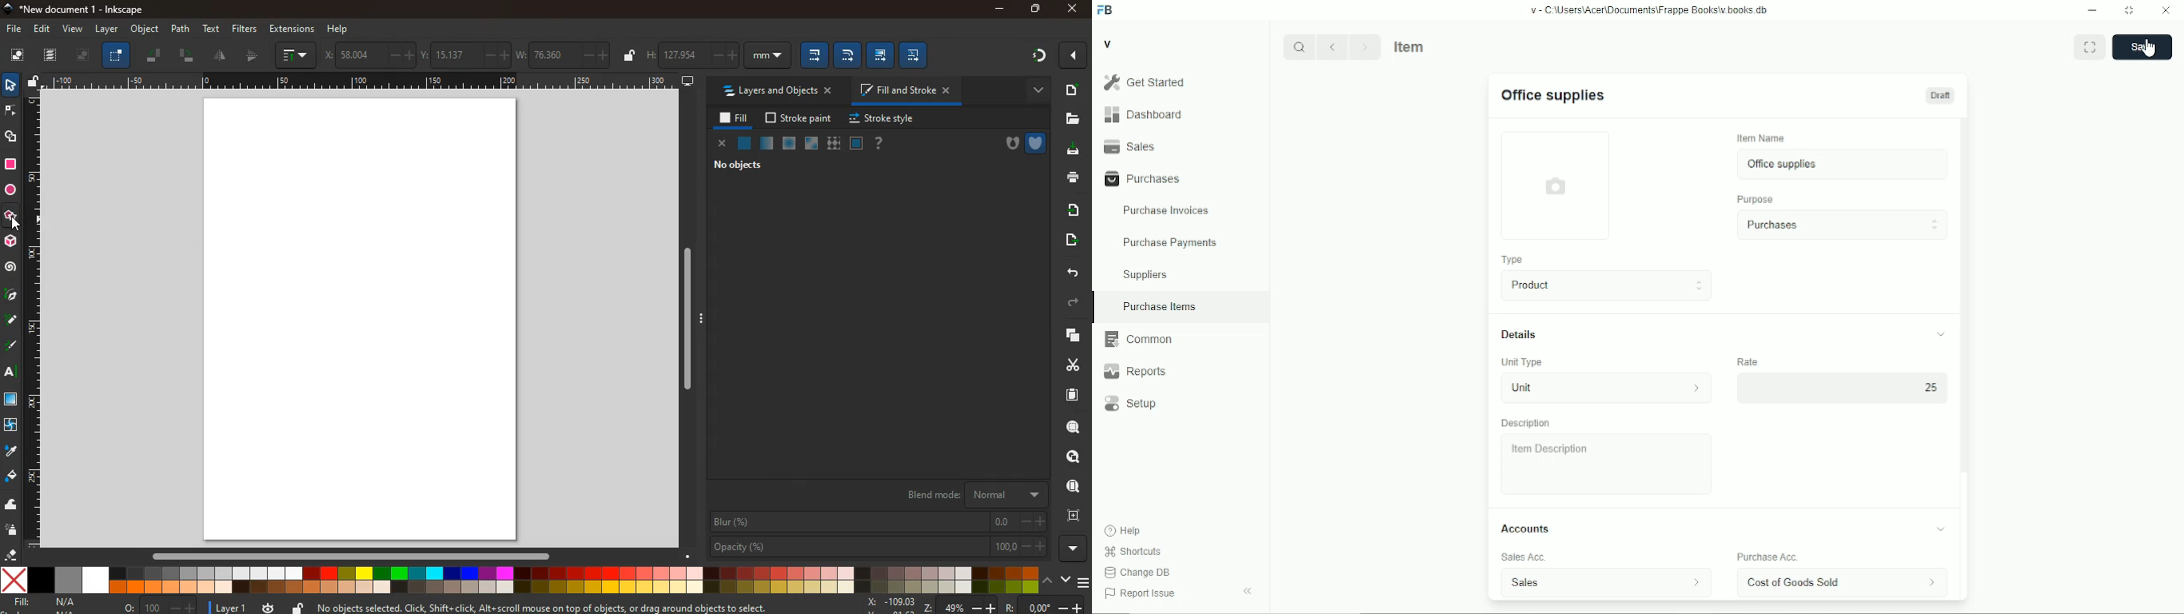 Image resolution: width=2184 pixels, height=616 pixels. What do you see at coordinates (2090, 46) in the screenshot?
I see `toggle between form and full width` at bounding box center [2090, 46].